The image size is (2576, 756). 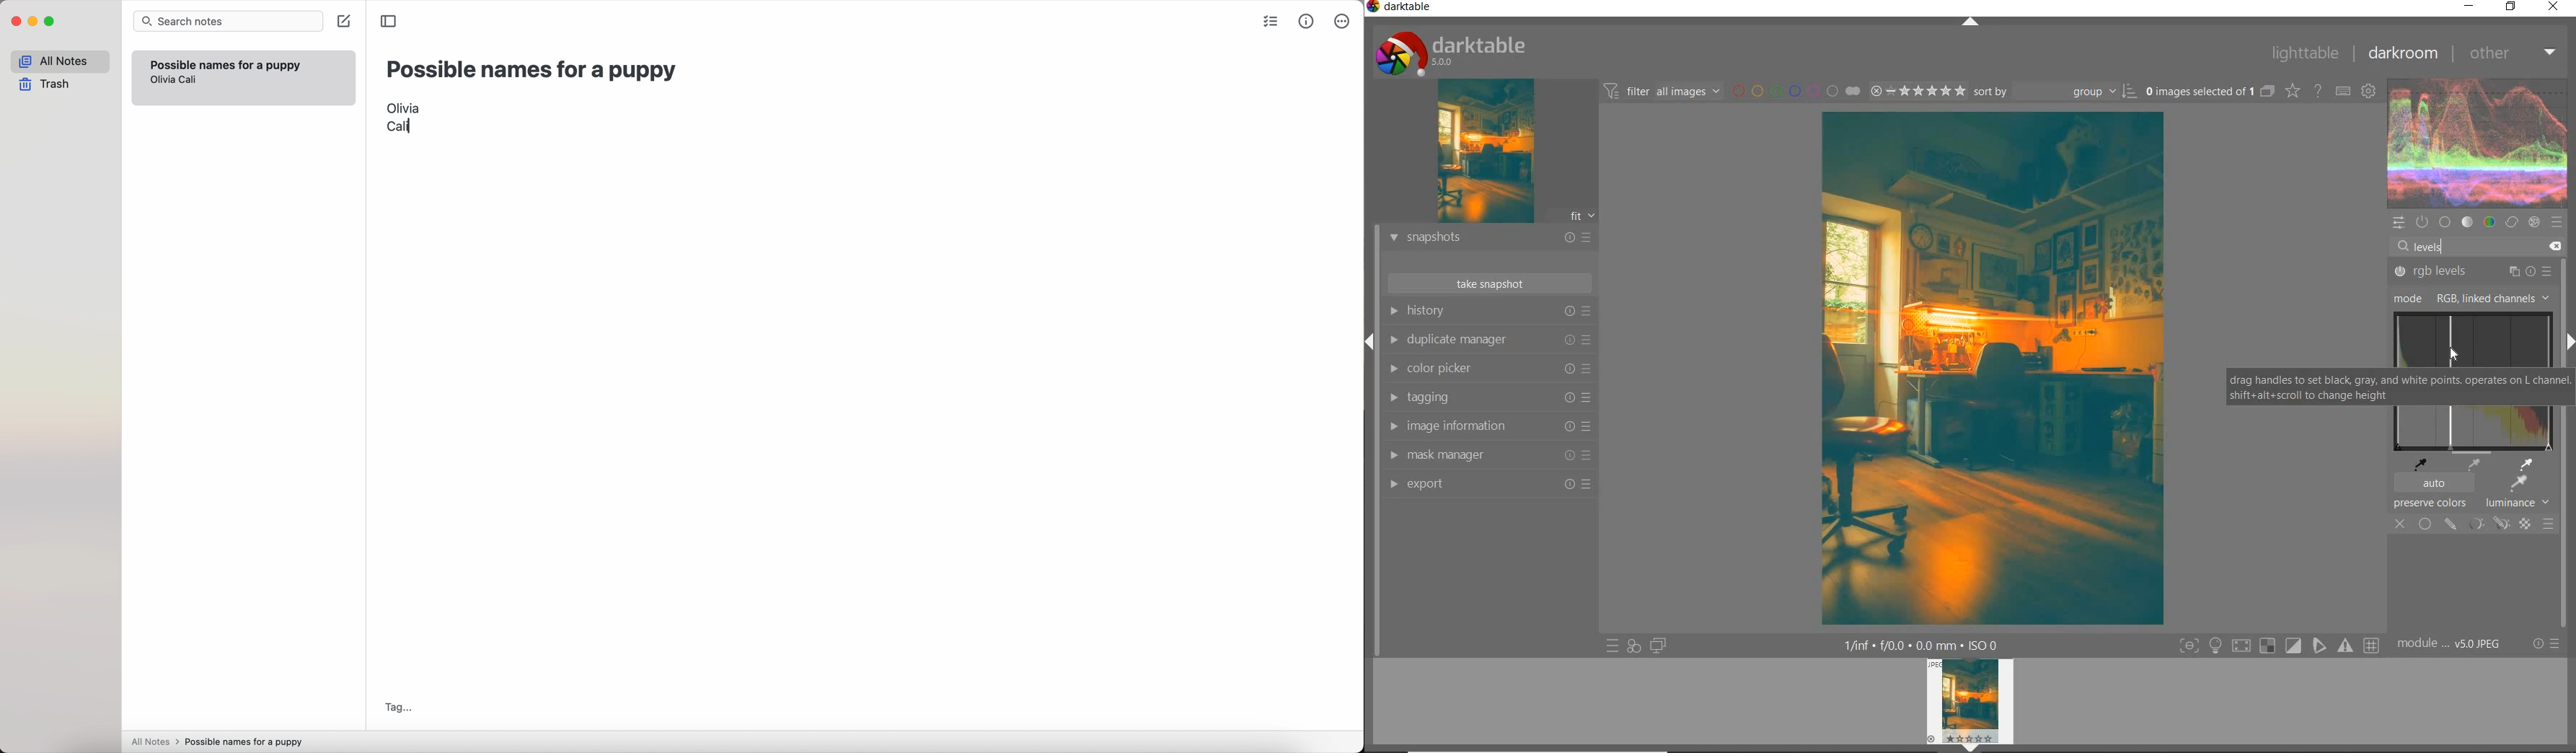 I want to click on correct, so click(x=2512, y=222).